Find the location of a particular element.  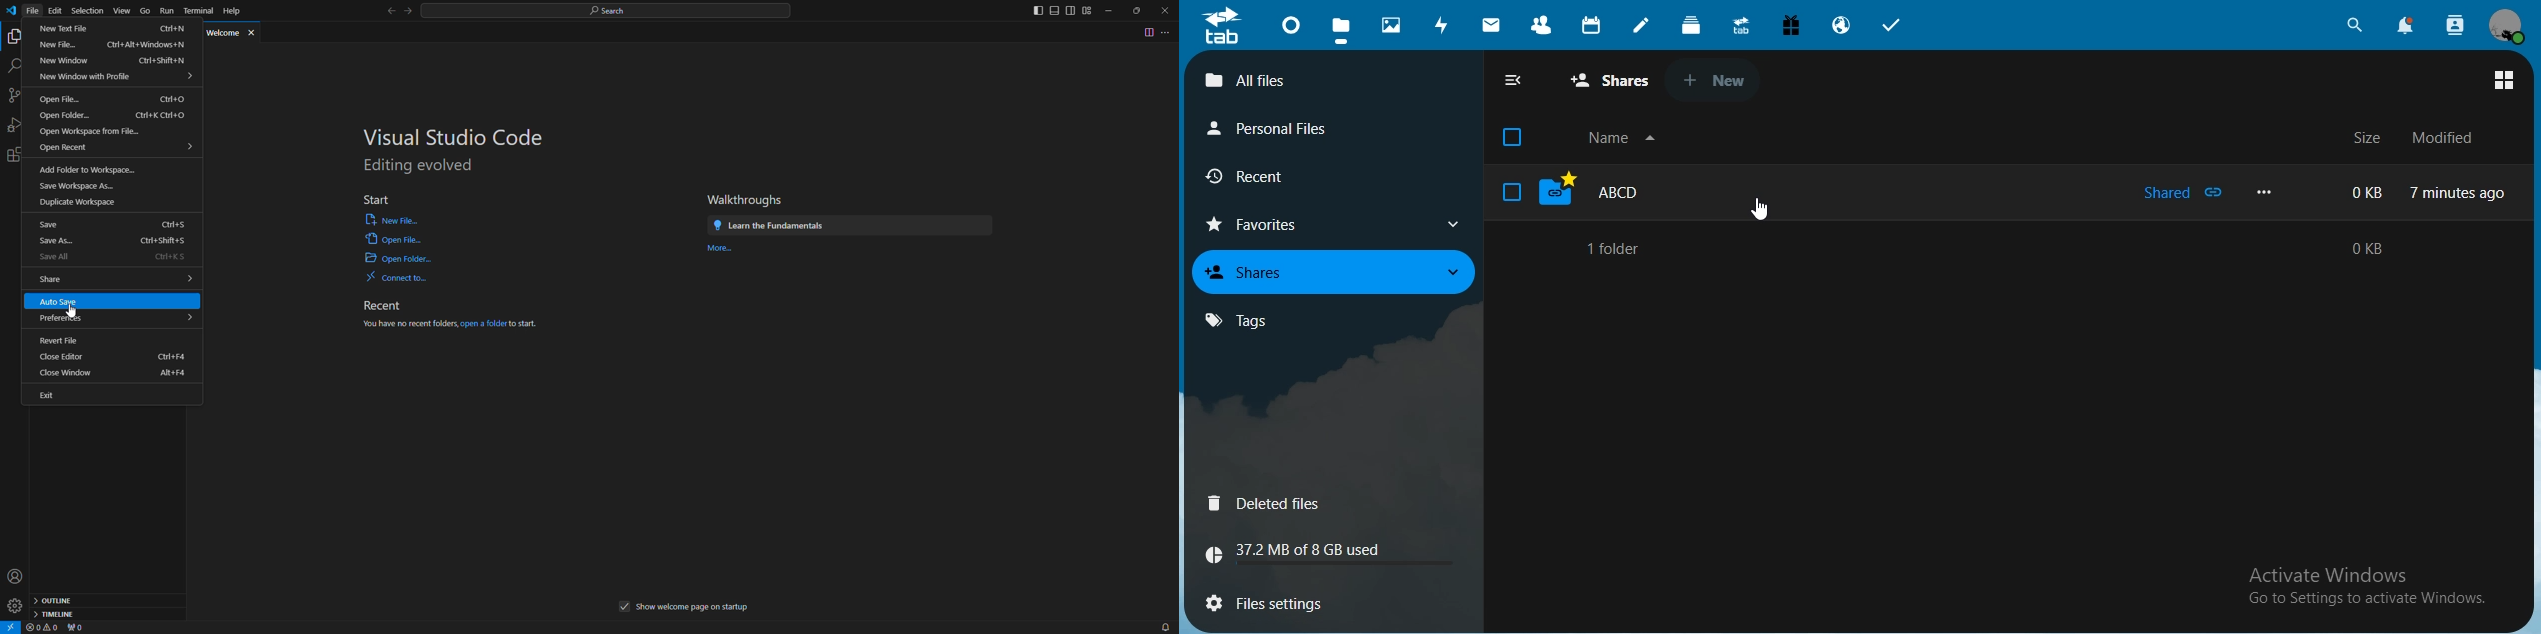

view is located at coordinates (2504, 82).